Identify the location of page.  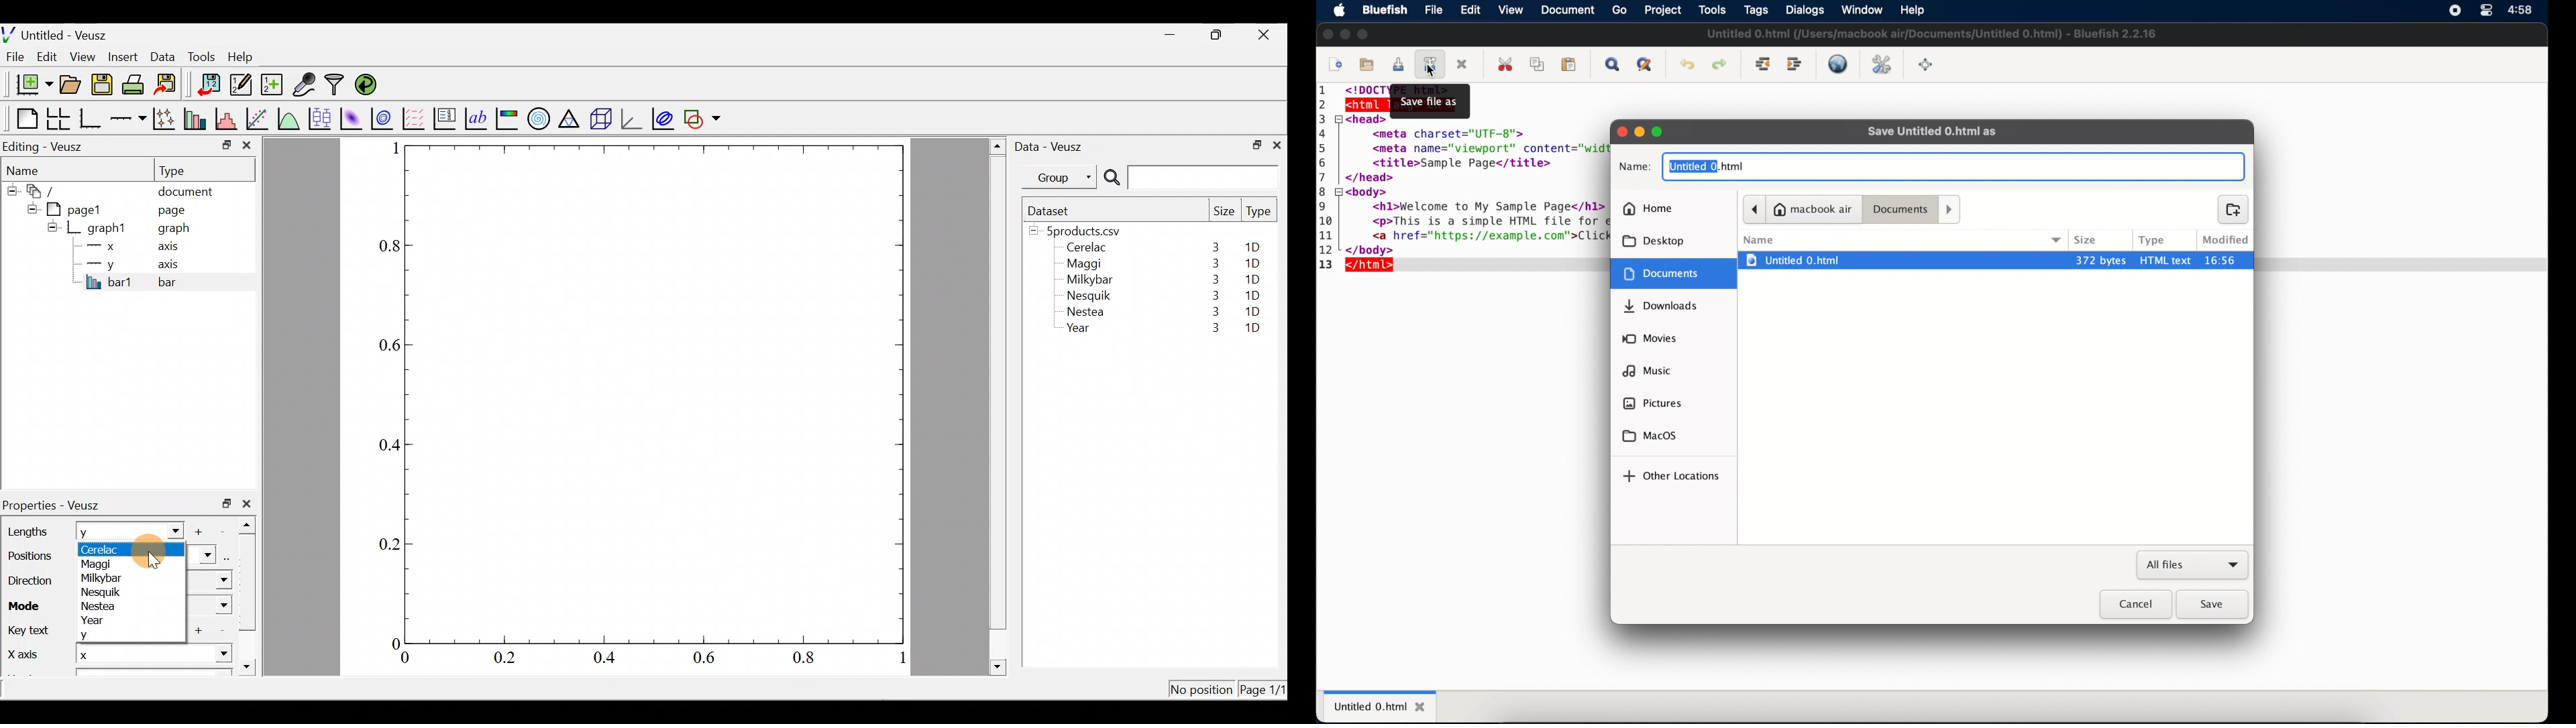
(170, 209).